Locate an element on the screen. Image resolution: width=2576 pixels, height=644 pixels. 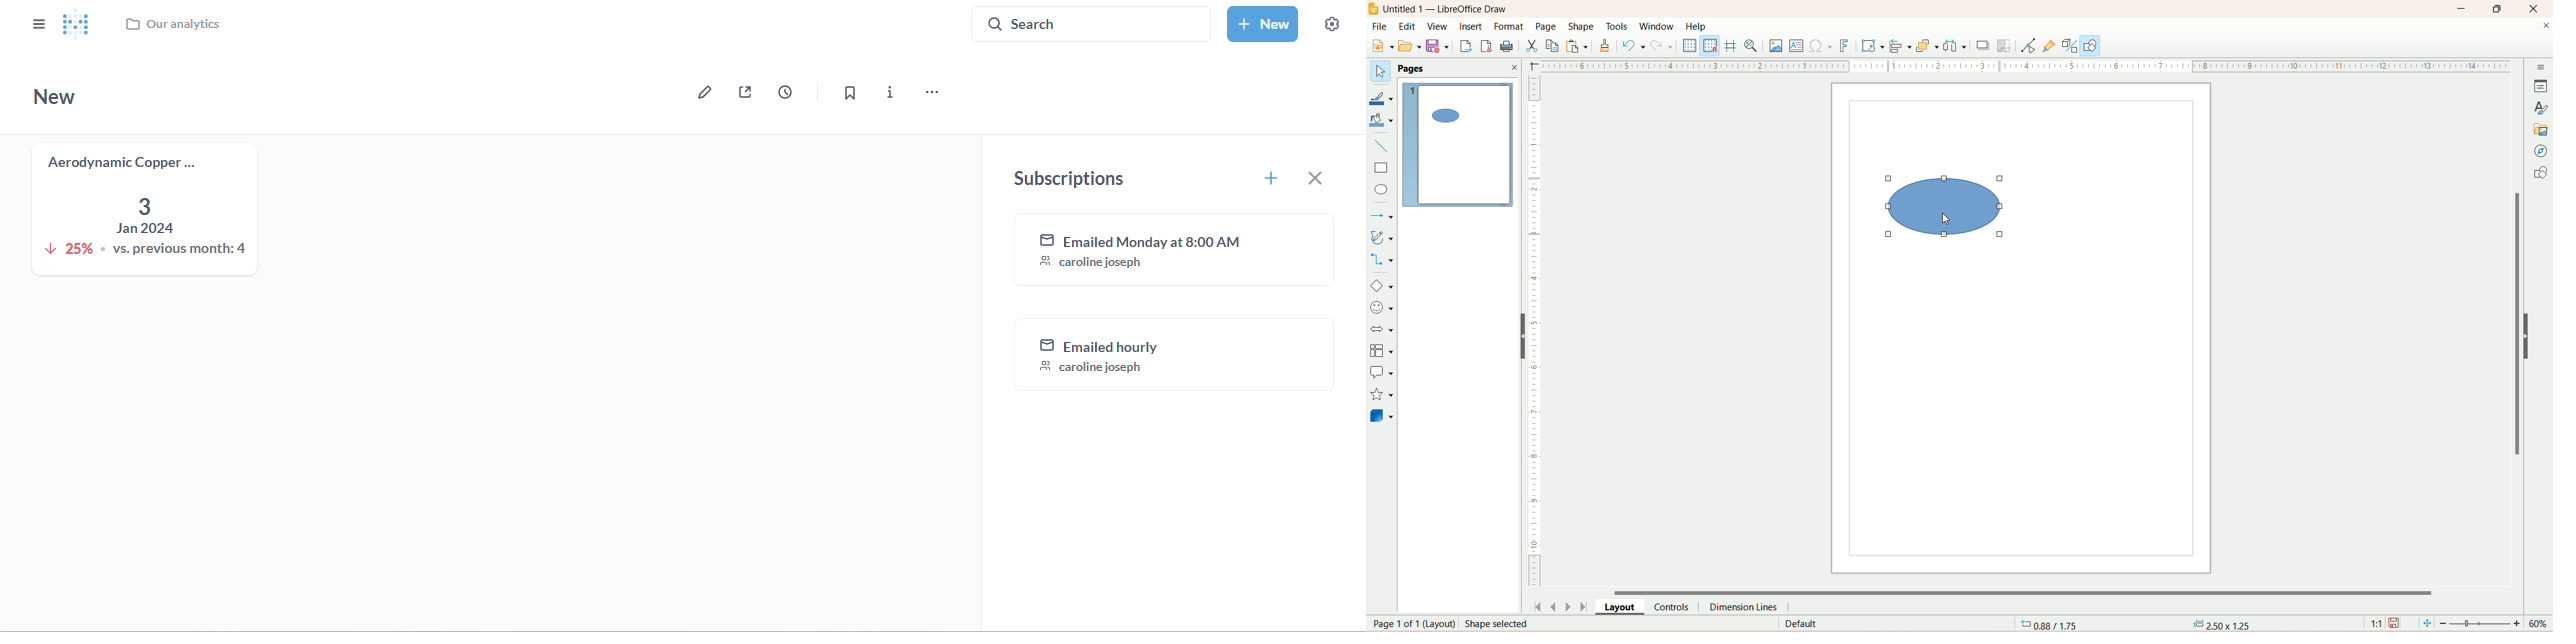
export is located at coordinates (1467, 43).